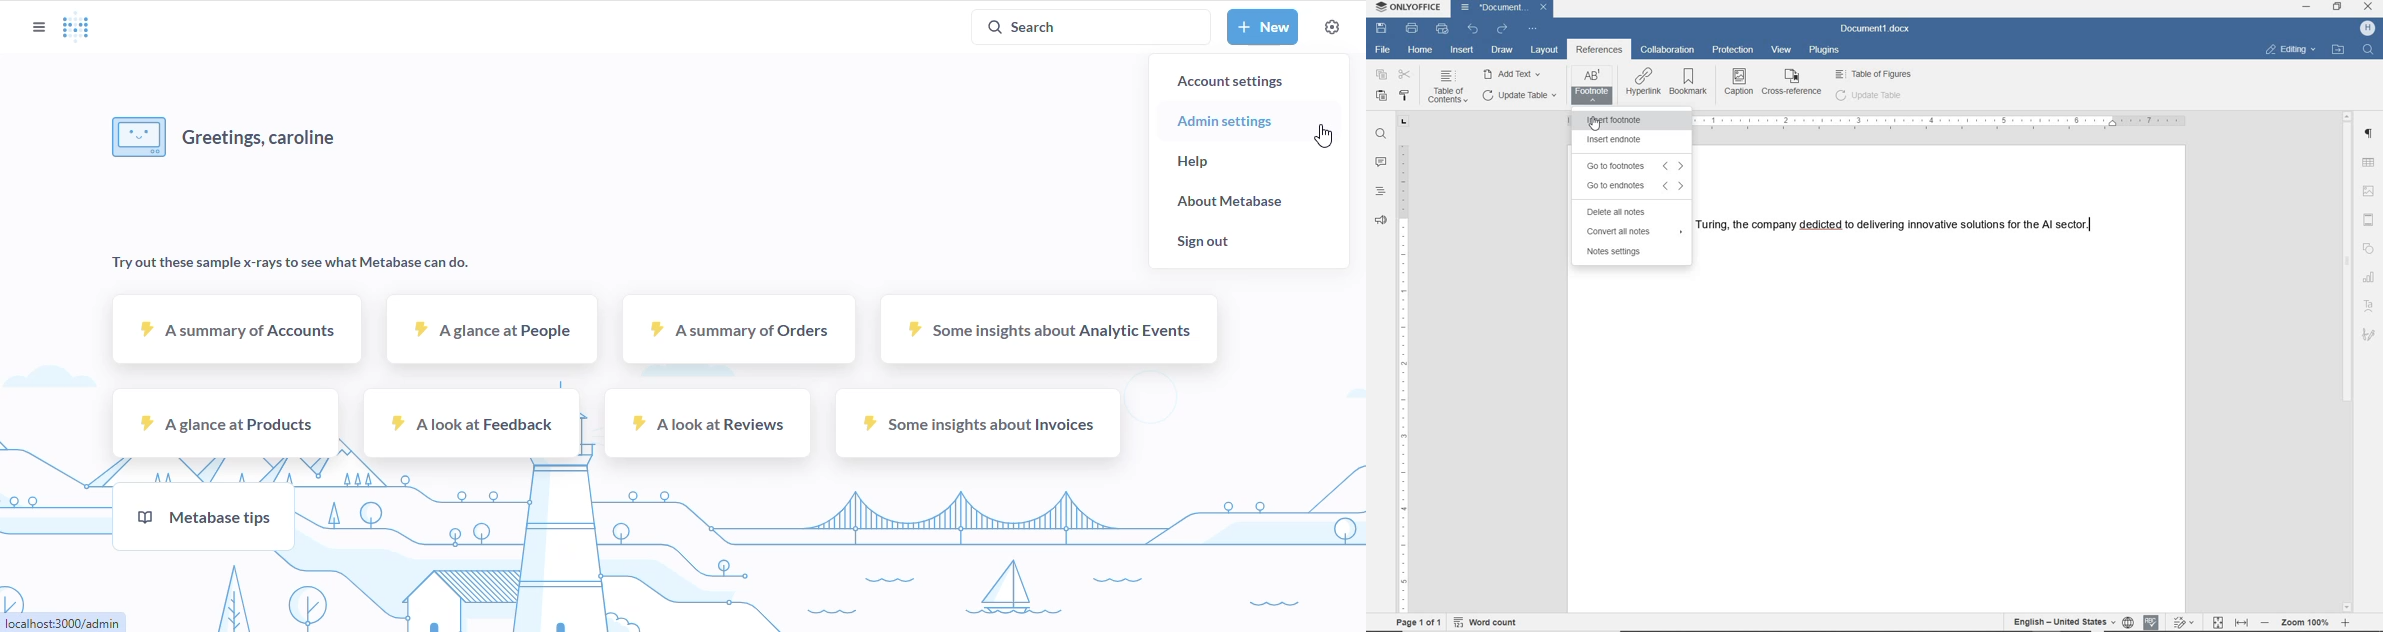  I want to click on table of contents, so click(1447, 88).